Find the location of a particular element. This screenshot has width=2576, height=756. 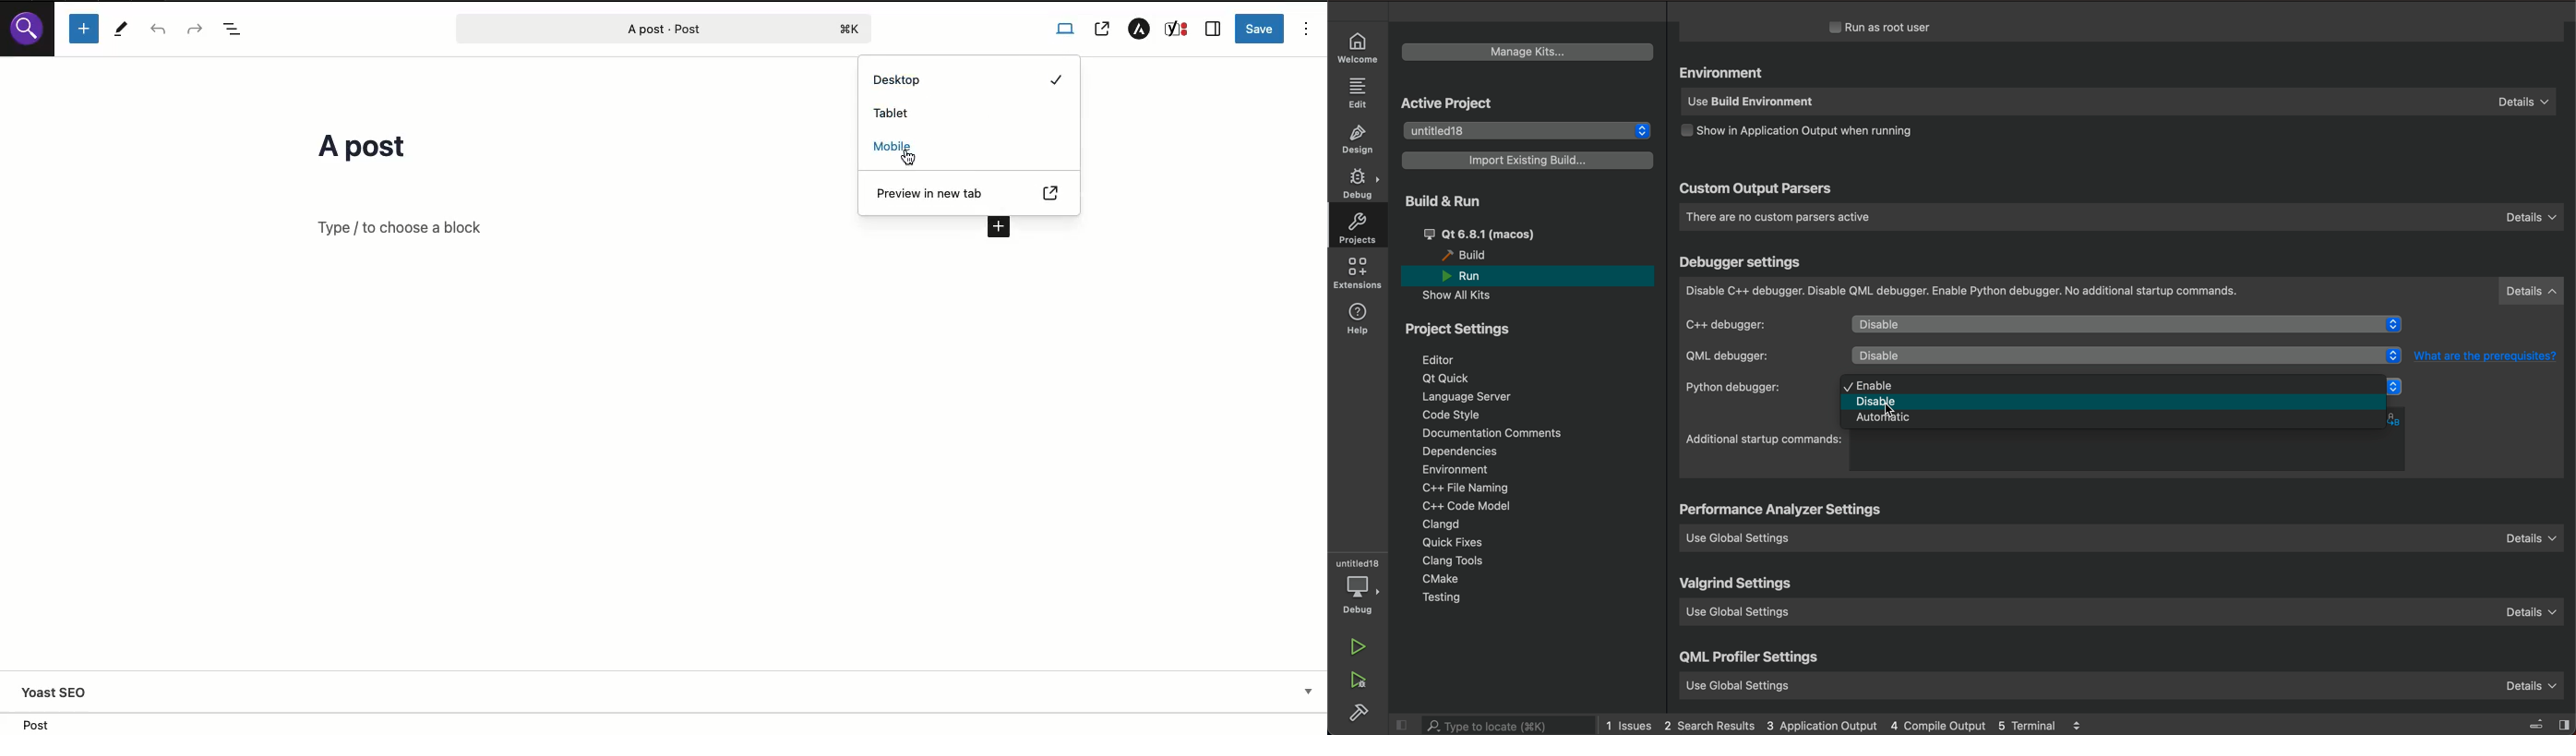

Logo is located at coordinates (29, 32).